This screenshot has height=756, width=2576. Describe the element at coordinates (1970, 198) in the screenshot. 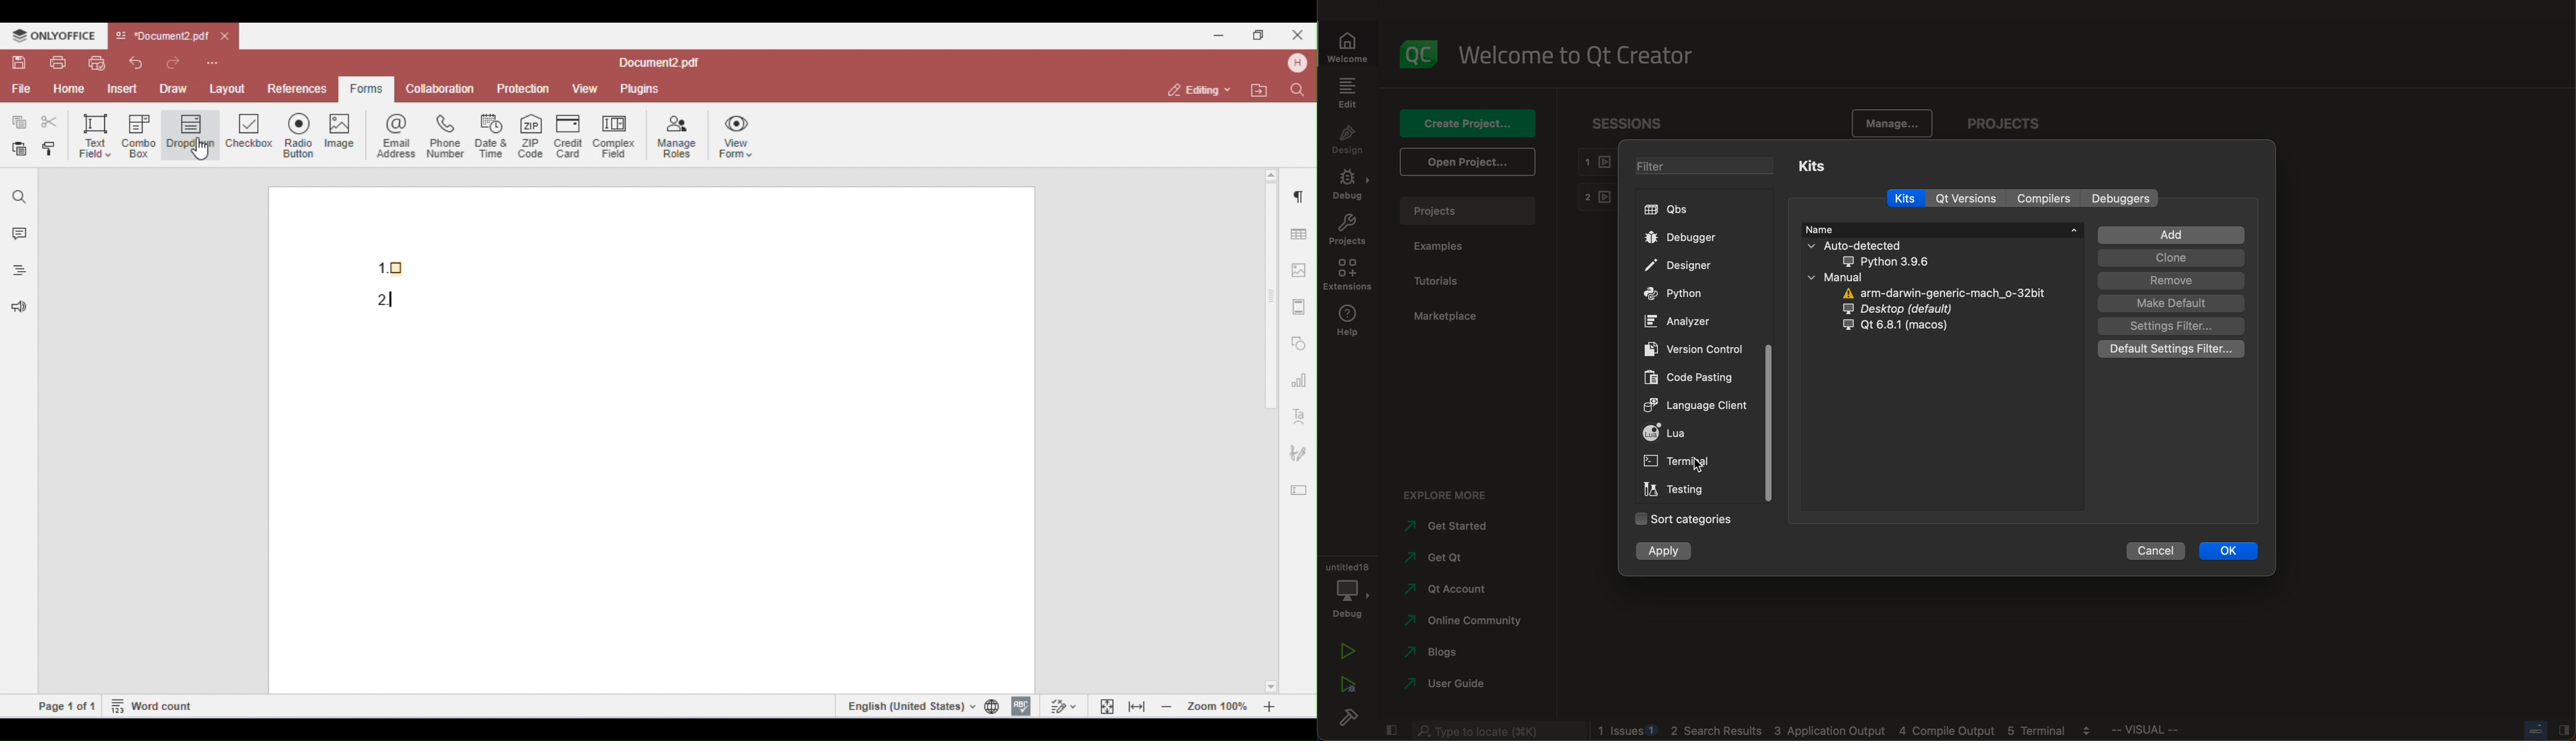

I see `qt versions` at that location.